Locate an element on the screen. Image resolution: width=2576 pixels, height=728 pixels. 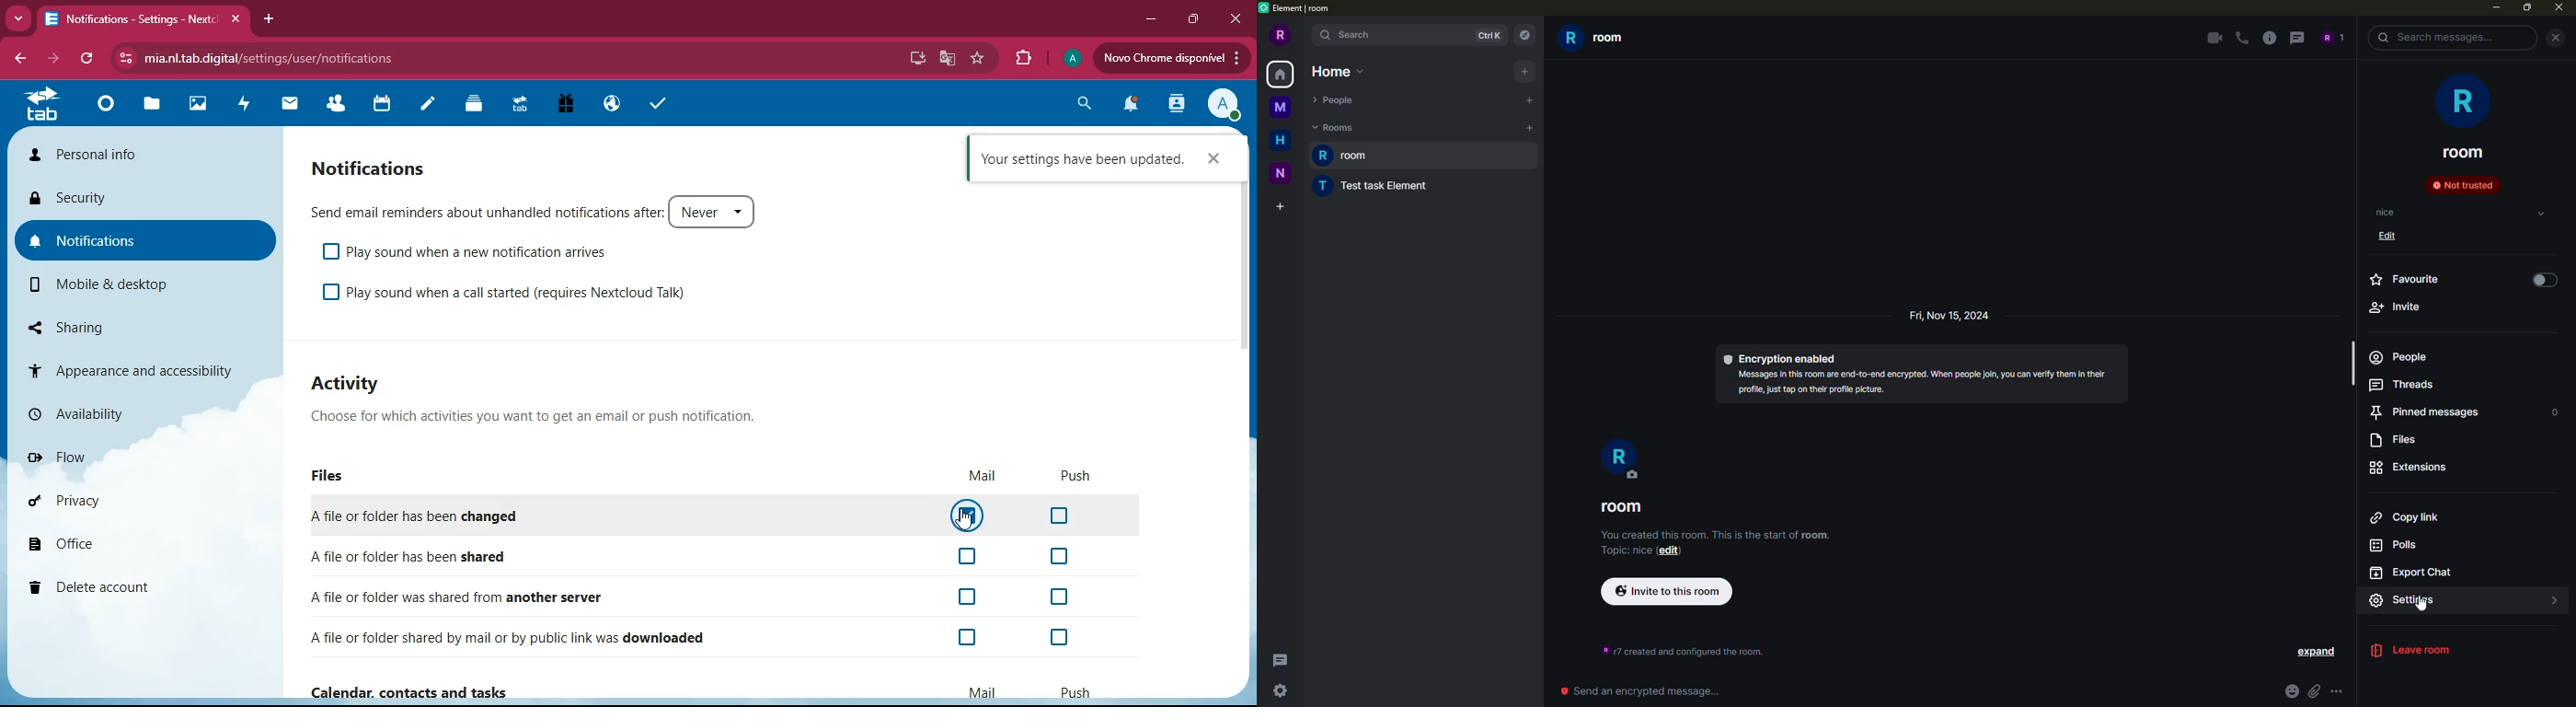
account is located at coordinates (2332, 38).